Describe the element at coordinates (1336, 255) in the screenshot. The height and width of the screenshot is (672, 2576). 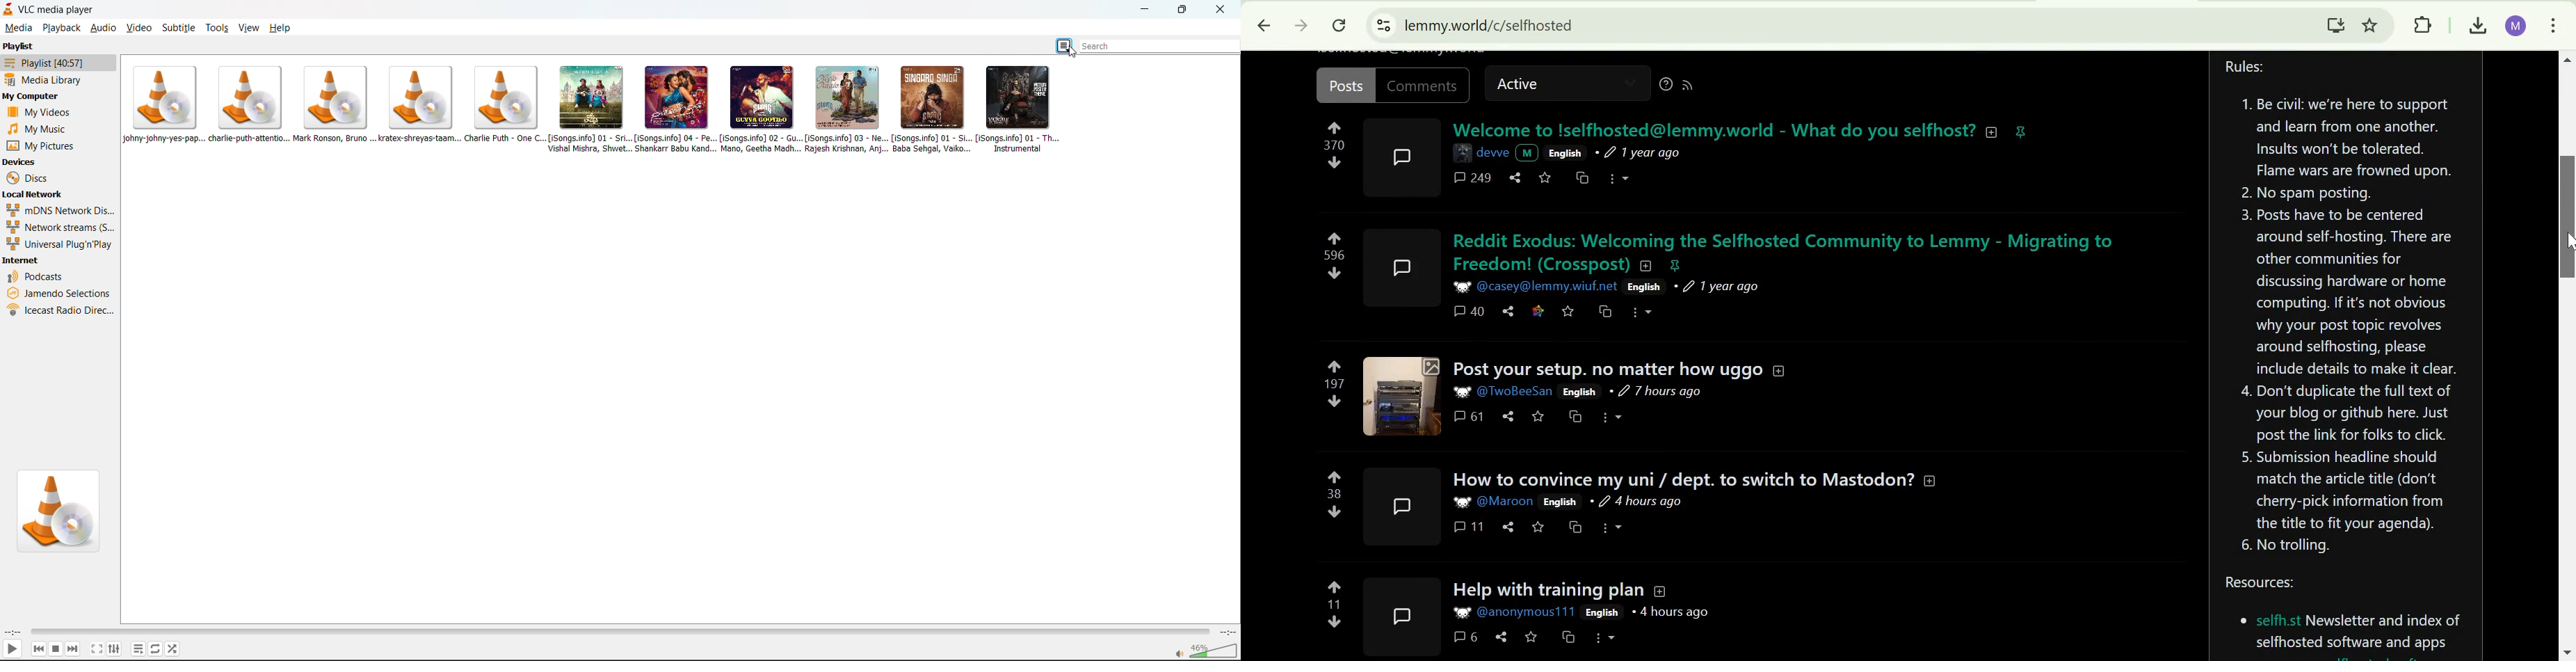
I see `596 points` at that location.